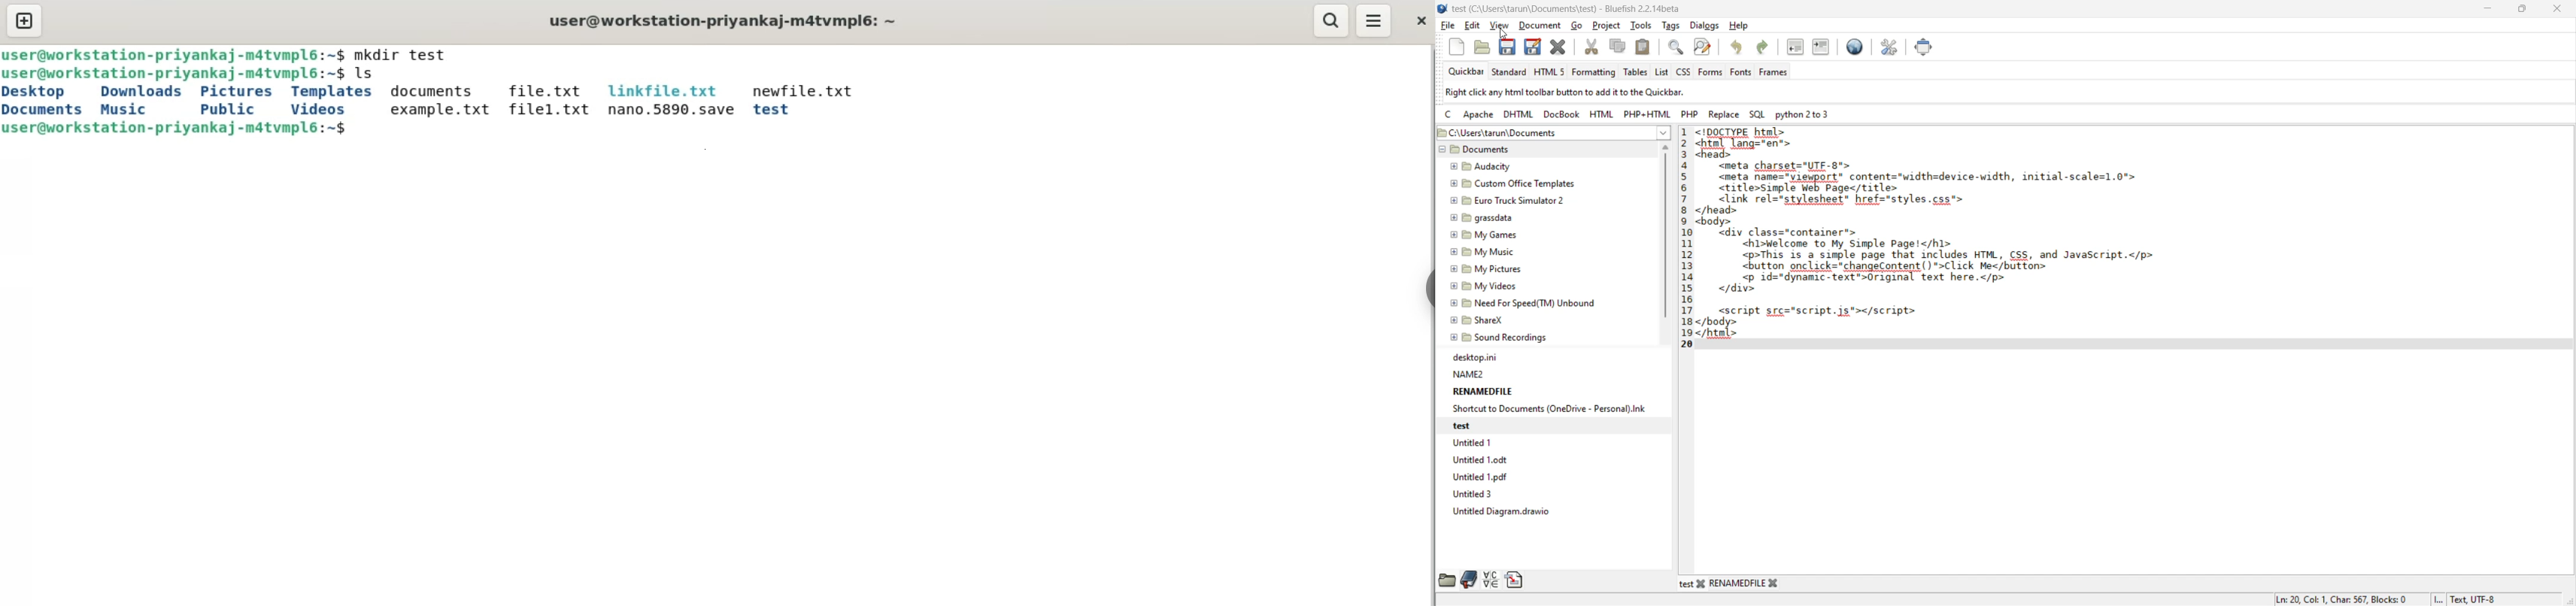 This screenshot has height=616, width=2576. I want to click on fonts, so click(1743, 72).